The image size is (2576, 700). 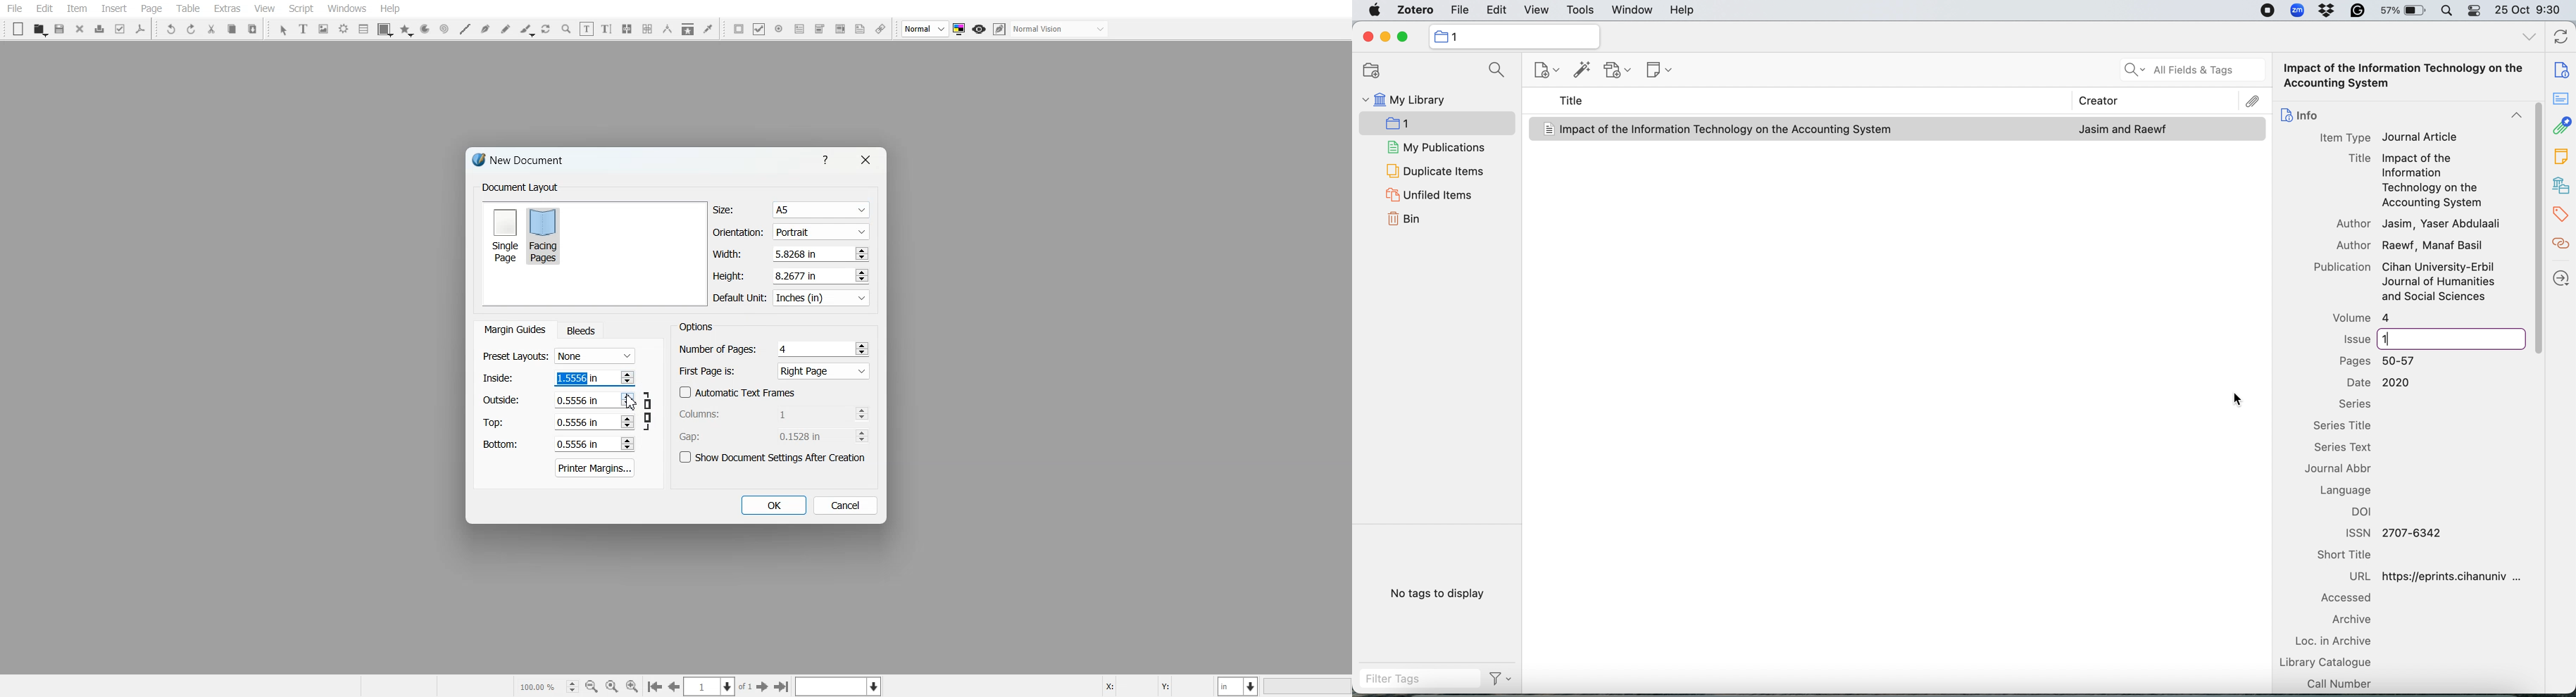 I want to click on Zoom in or Out, so click(x=566, y=29).